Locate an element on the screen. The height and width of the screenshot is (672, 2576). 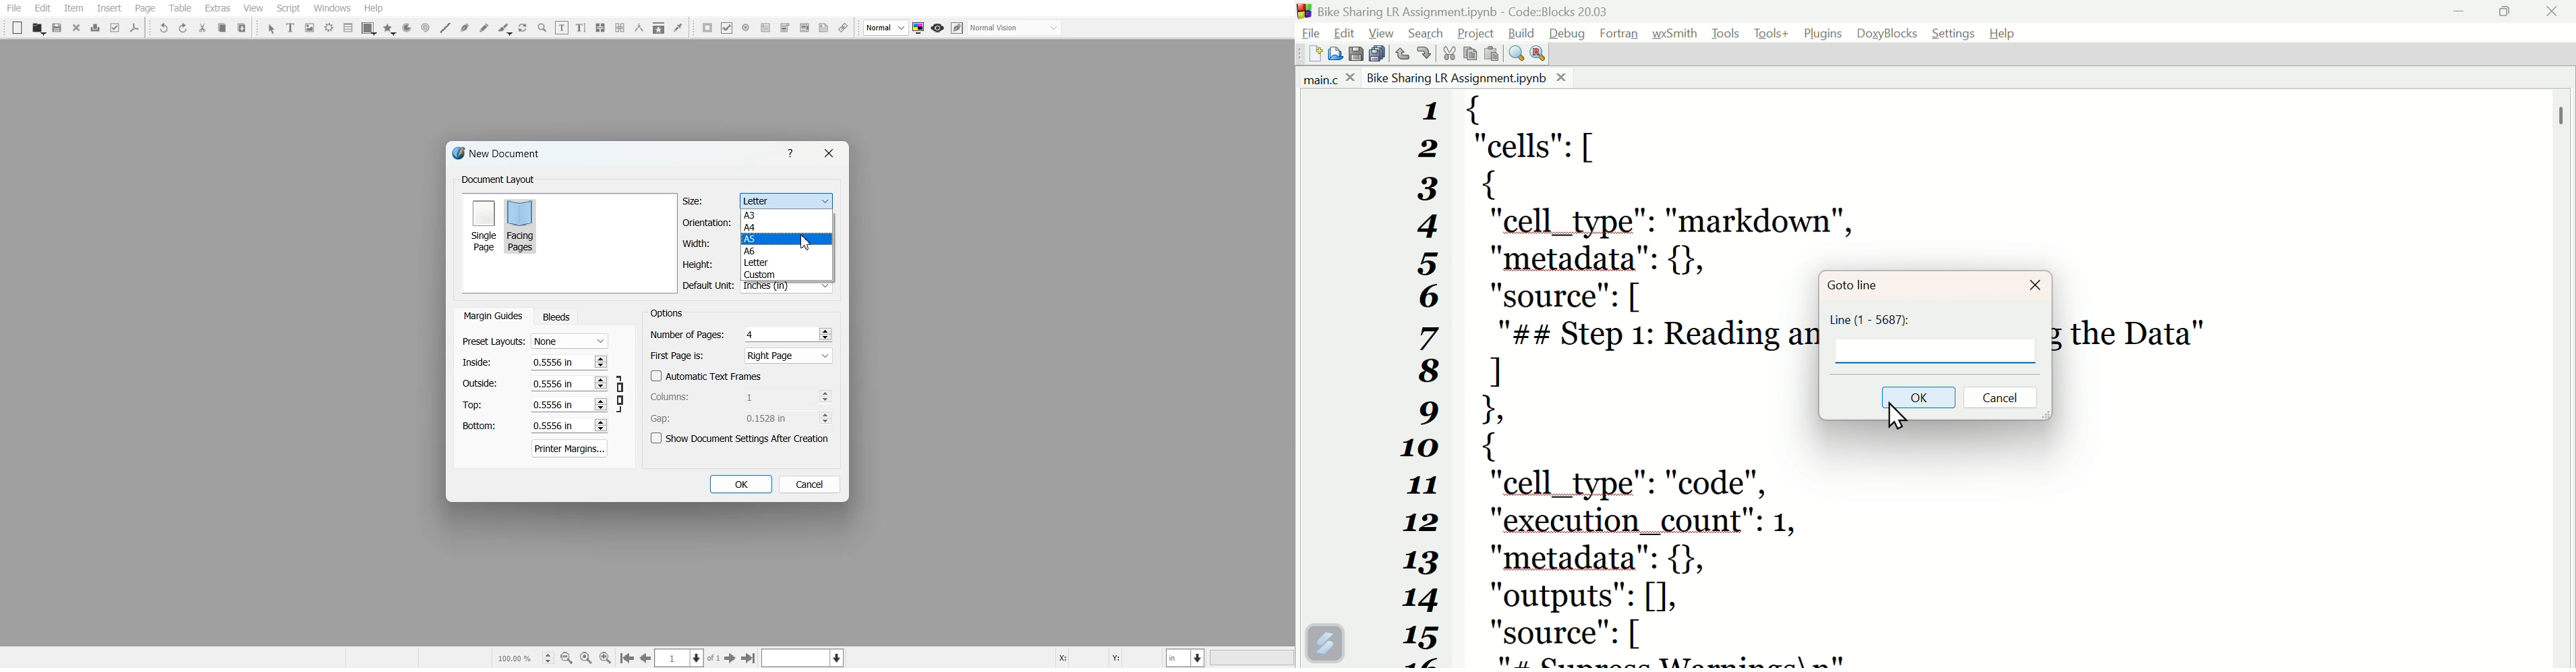
A6 is located at coordinates (788, 251).